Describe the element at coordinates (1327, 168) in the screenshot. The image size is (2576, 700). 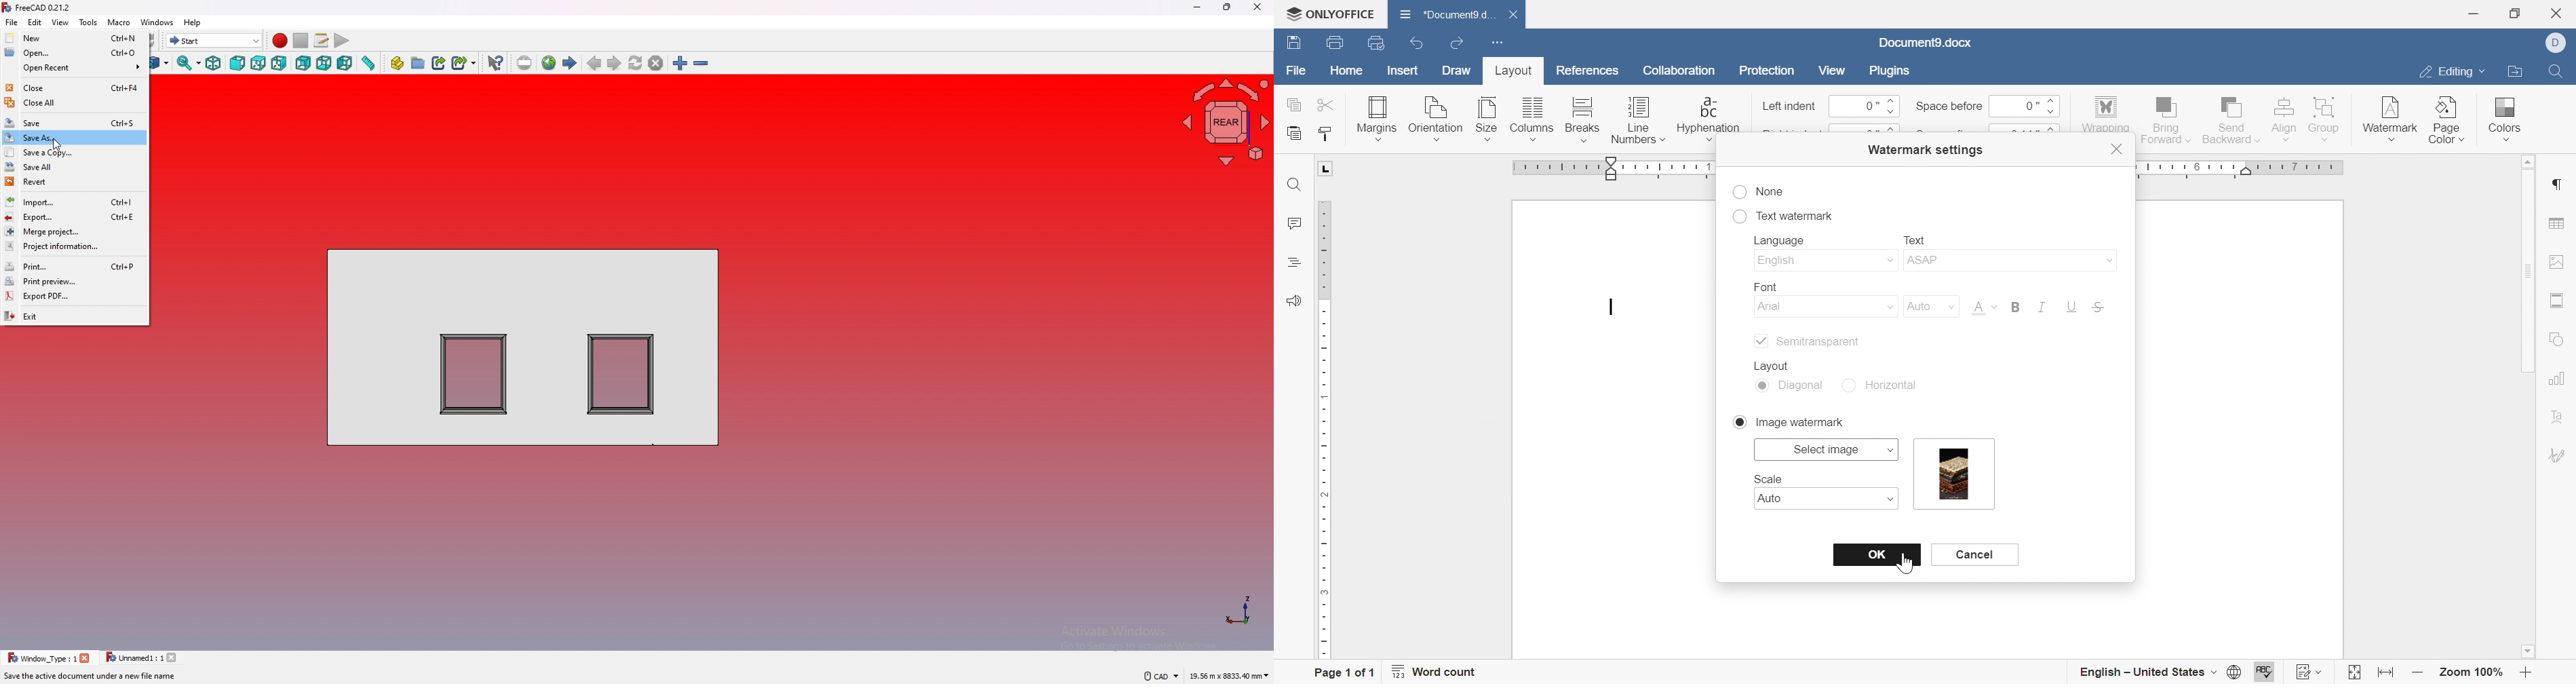
I see `L` at that location.